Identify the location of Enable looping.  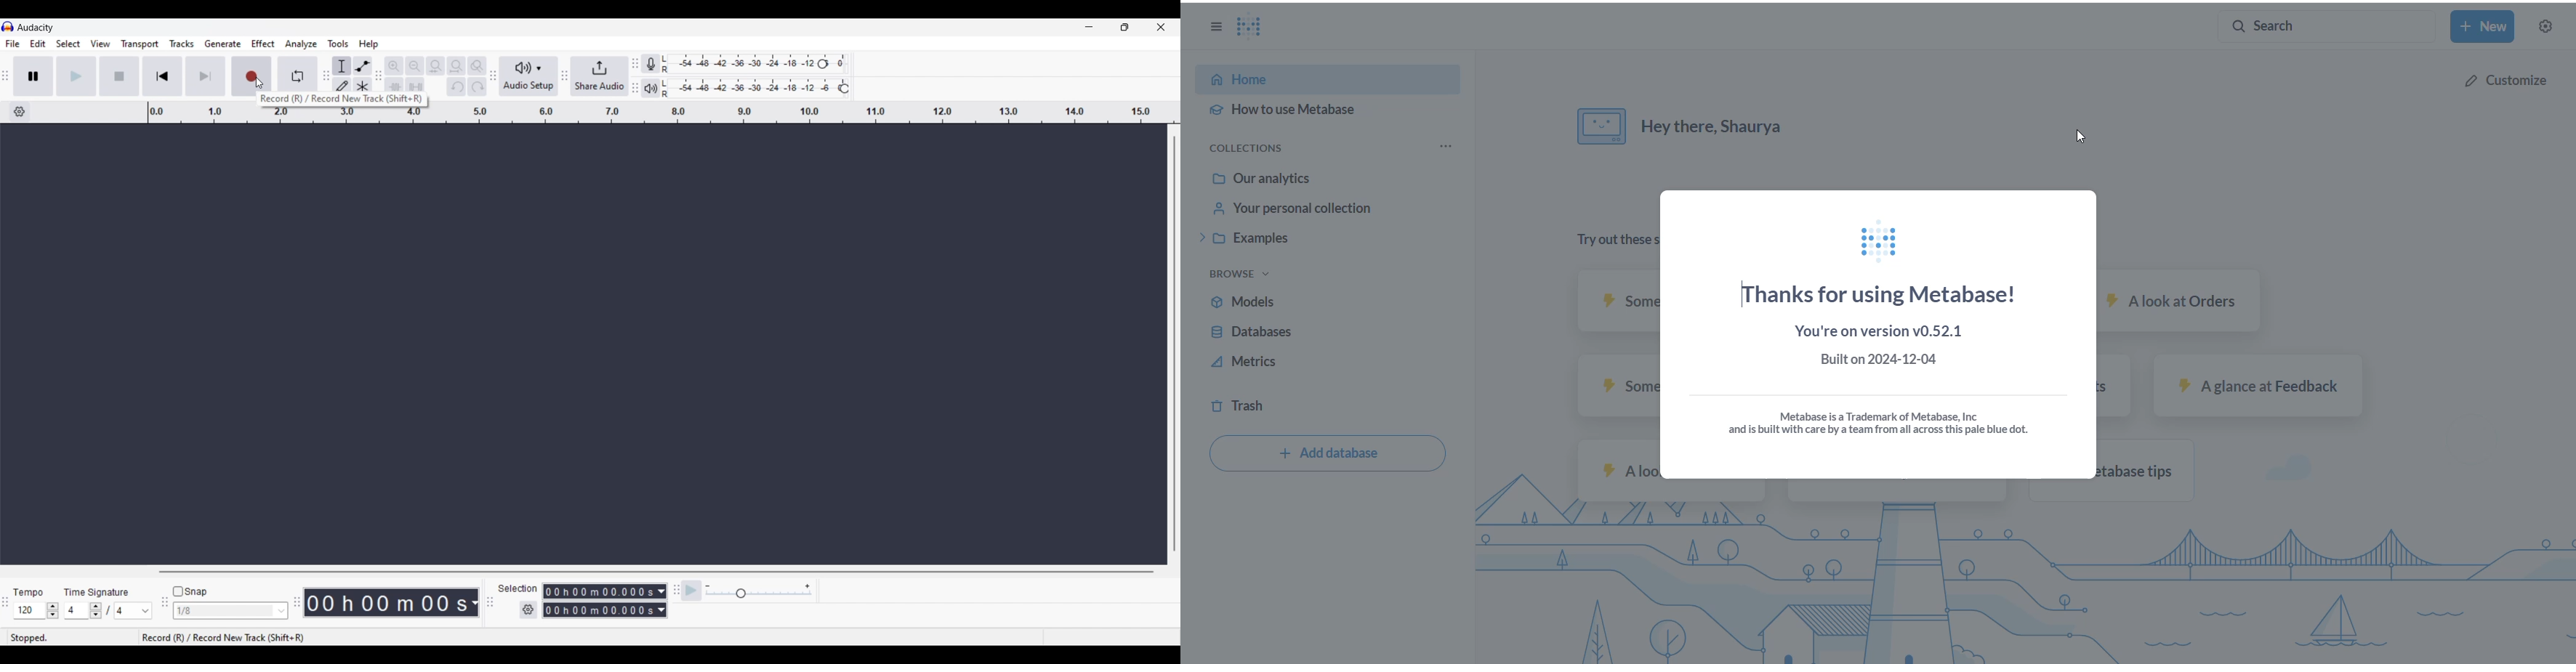
(299, 73).